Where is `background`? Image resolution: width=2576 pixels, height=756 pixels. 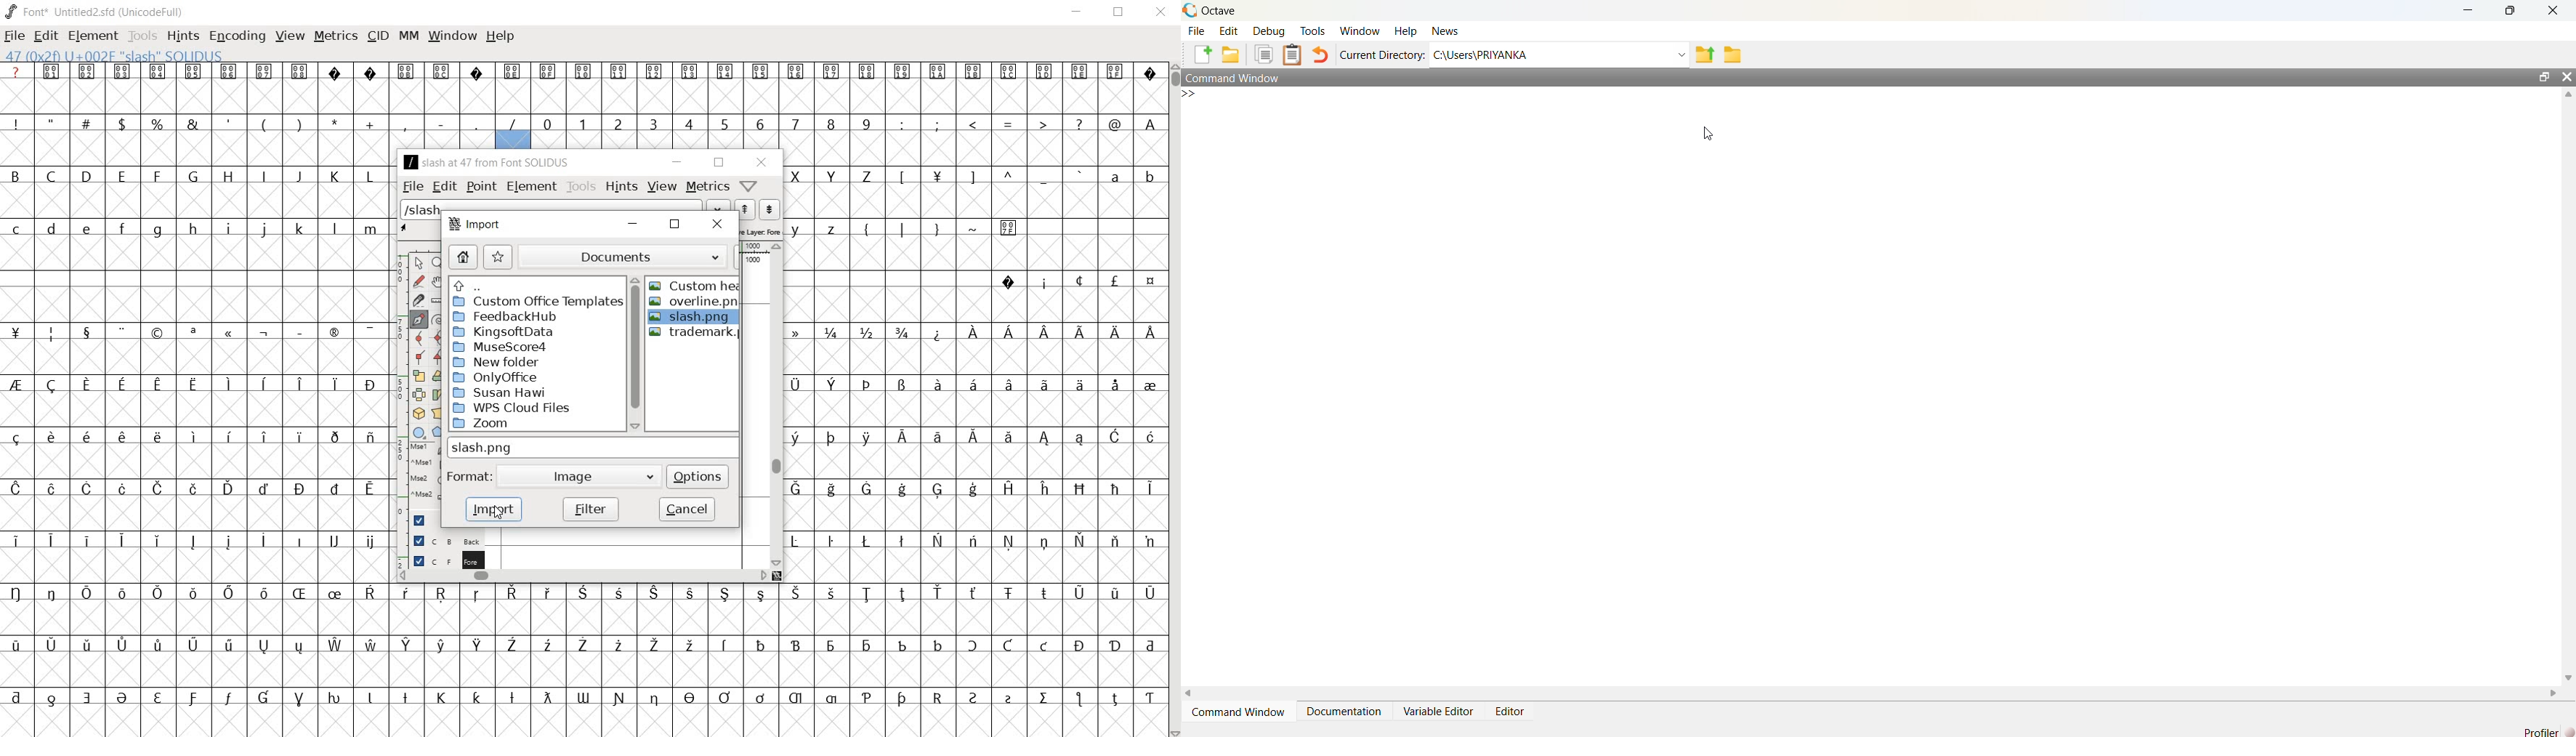
background is located at coordinates (442, 539).